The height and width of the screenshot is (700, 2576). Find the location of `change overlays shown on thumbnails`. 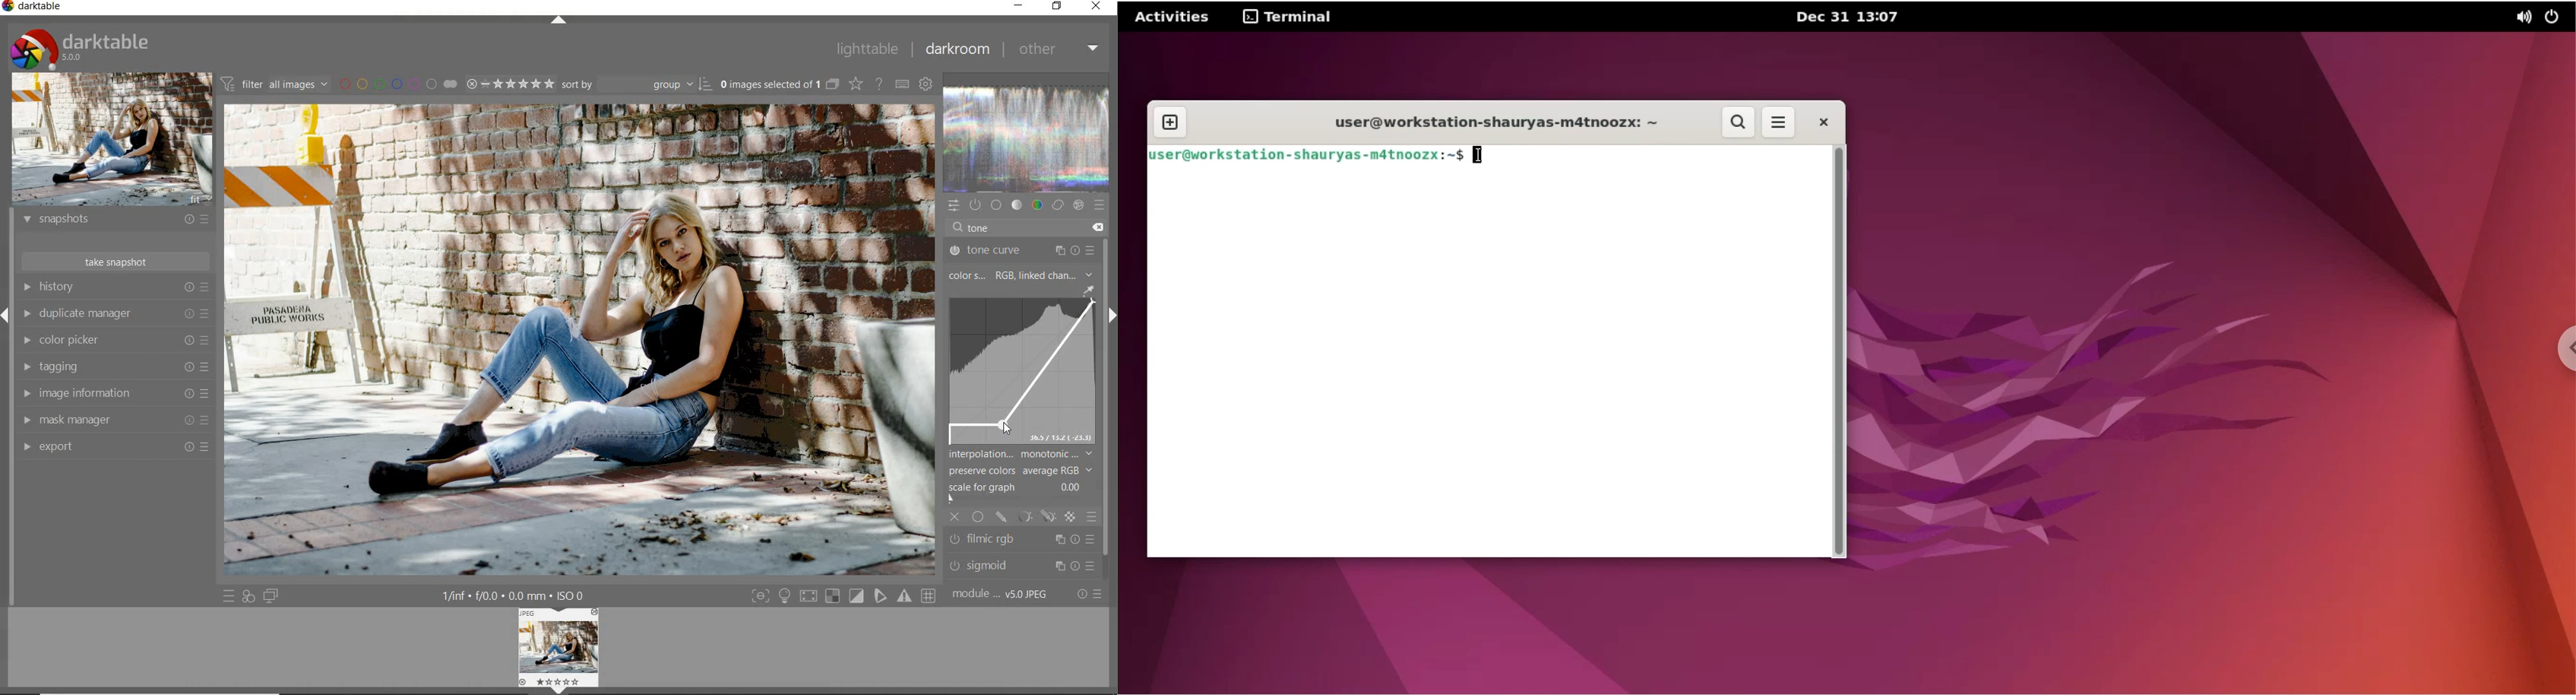

change overlays shown on thumbnails is located at coordinates (856, 83).